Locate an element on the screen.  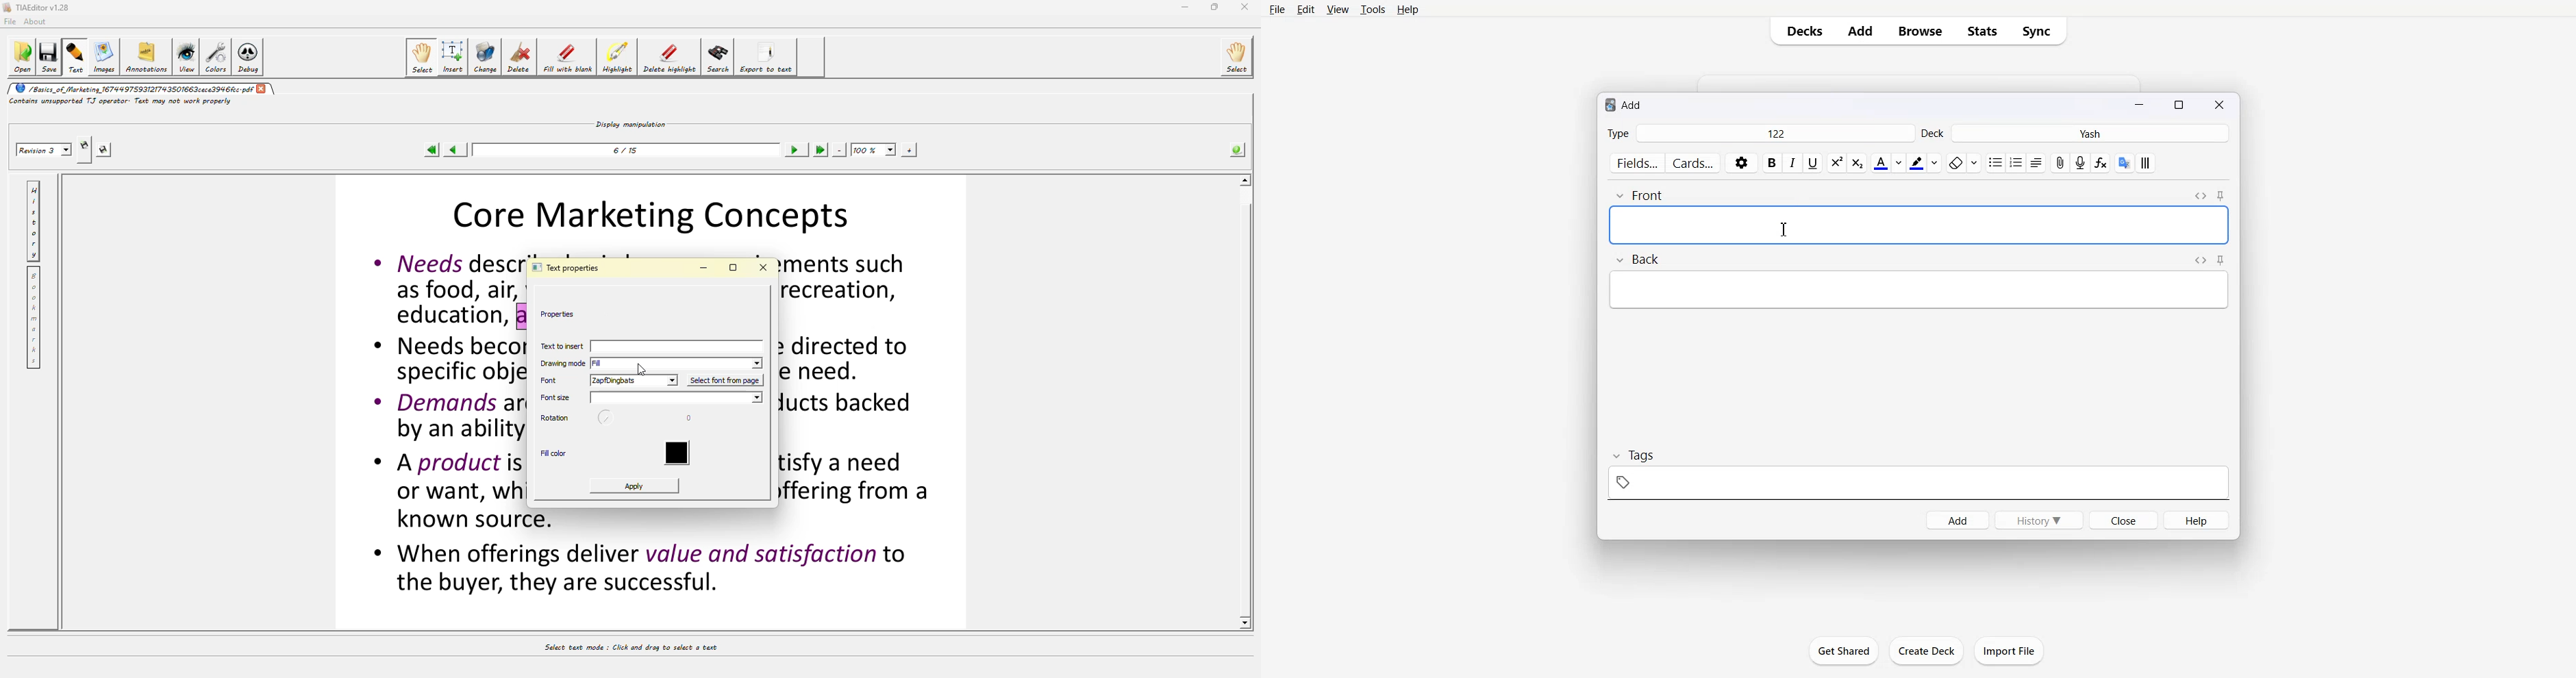
Record Audio is located at coordinates (2081, 163).